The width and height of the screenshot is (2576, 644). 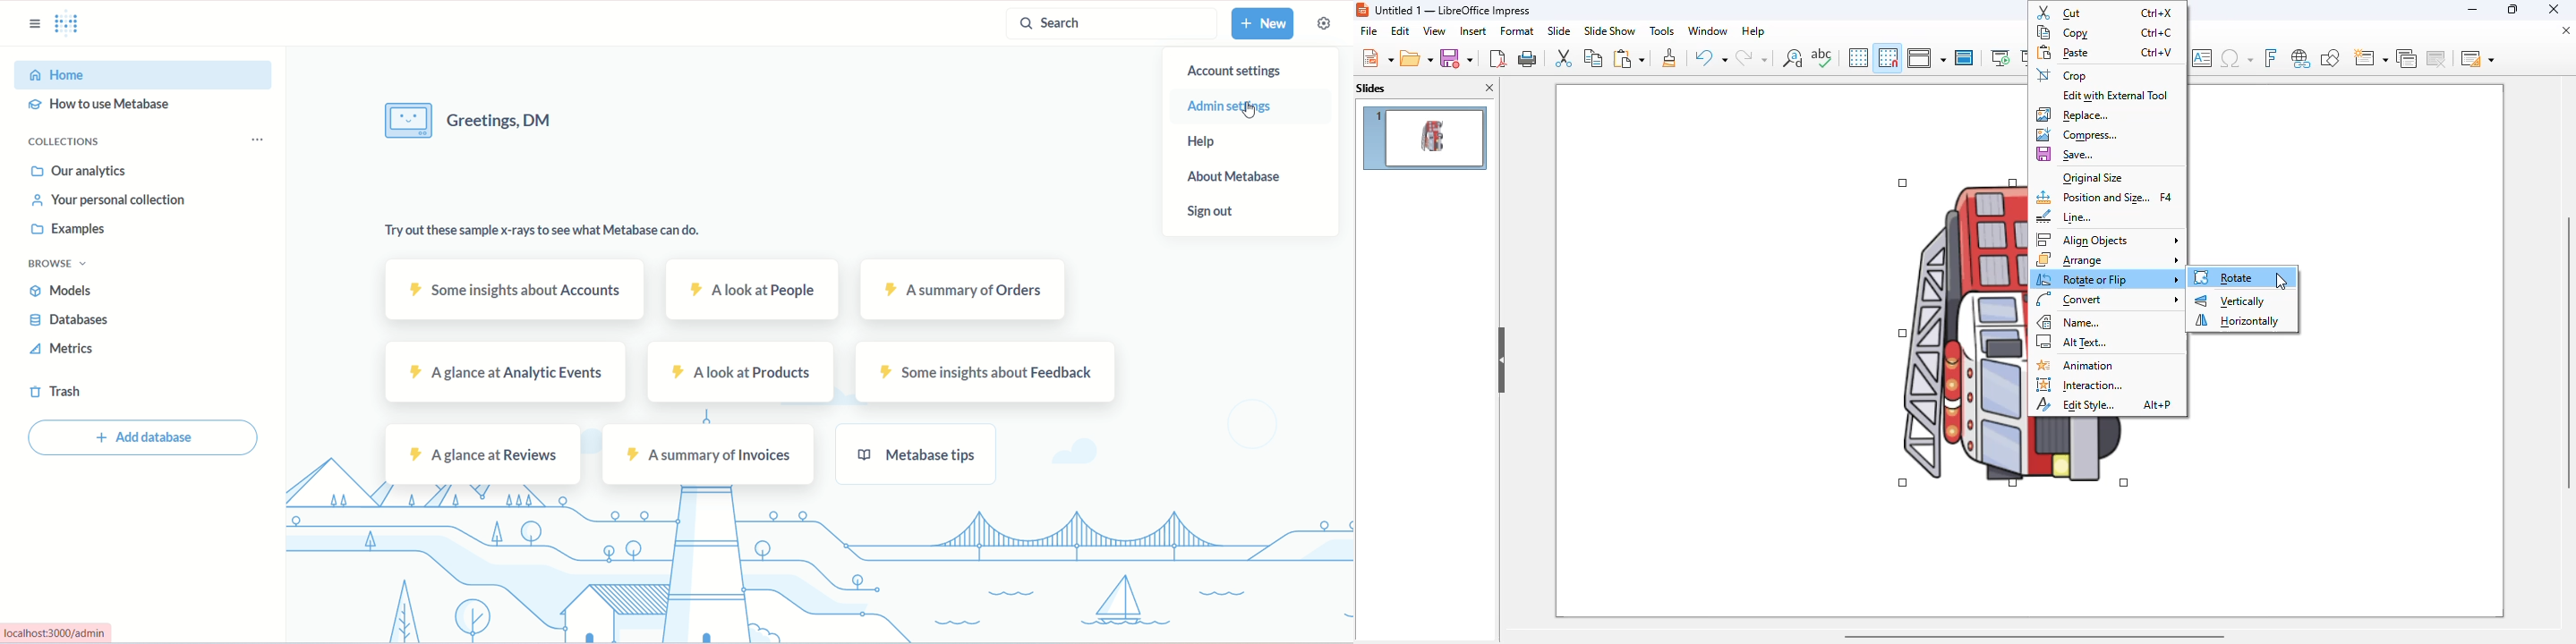 I want to click on horizontal scroll bar, so click(x=2035, y=637).